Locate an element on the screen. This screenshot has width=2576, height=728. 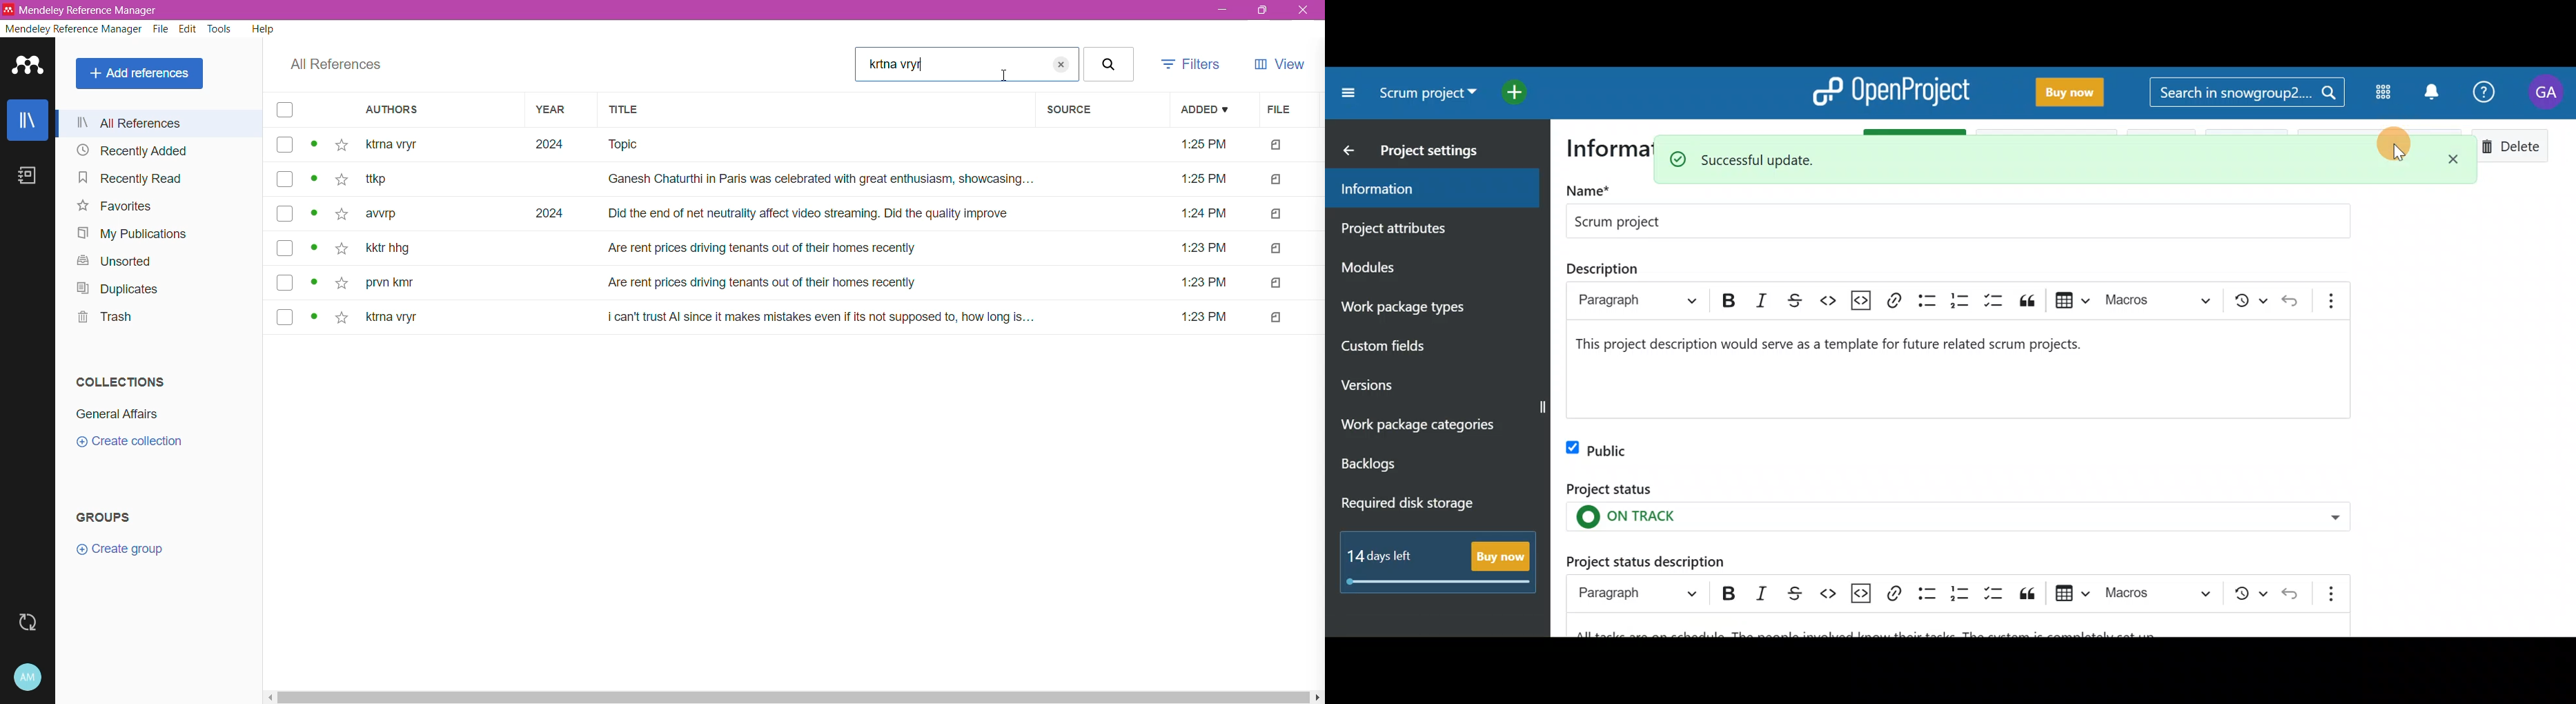
Code is located at coordinates (1829, 593).